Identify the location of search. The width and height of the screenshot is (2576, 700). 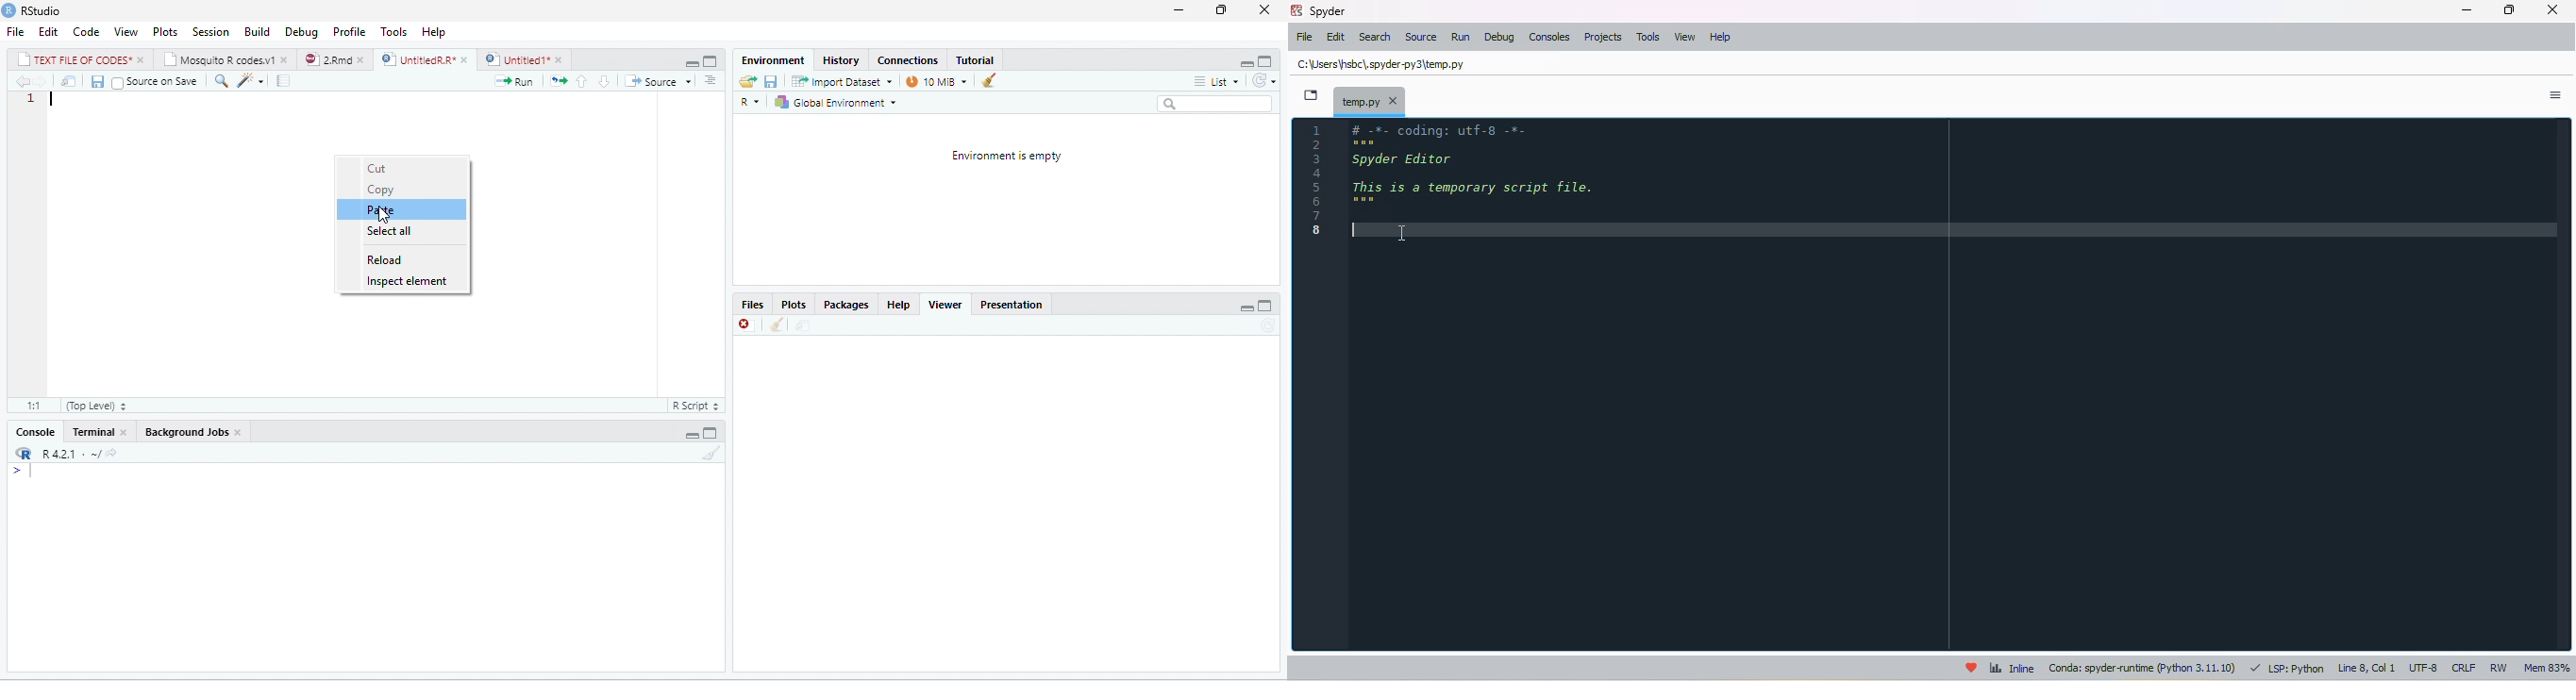
(1215, 103).